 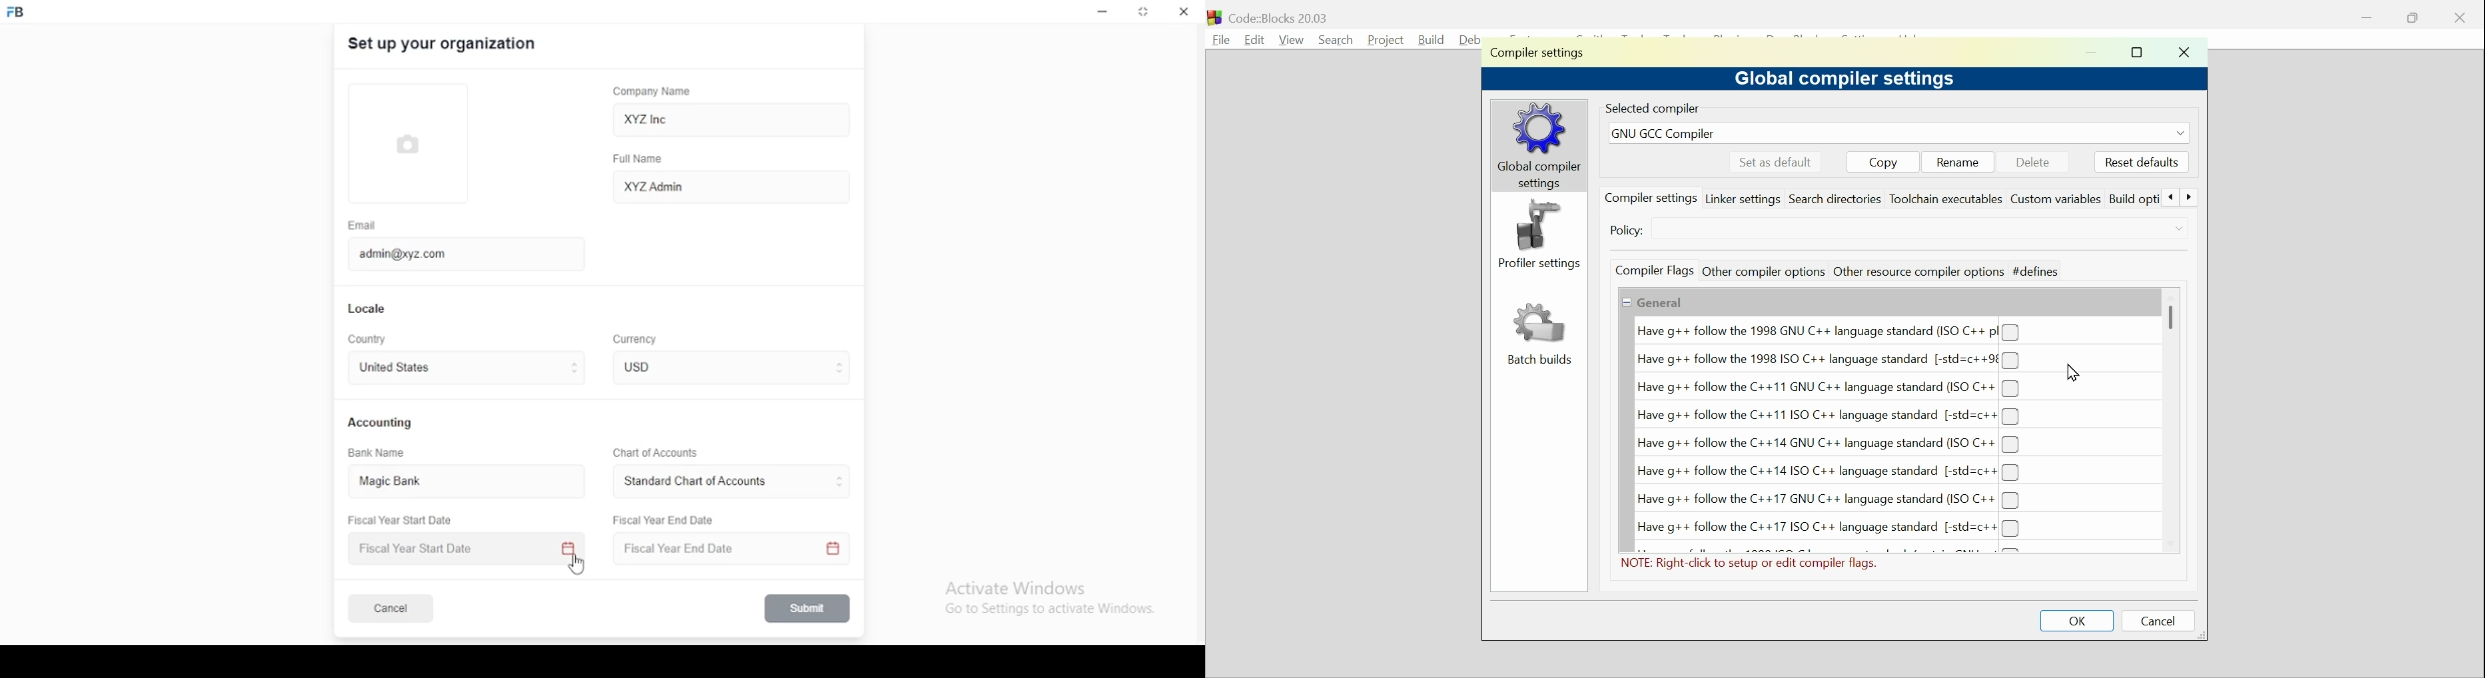 I want to click on Select Compiler settings, so click(x=1895, y=233).